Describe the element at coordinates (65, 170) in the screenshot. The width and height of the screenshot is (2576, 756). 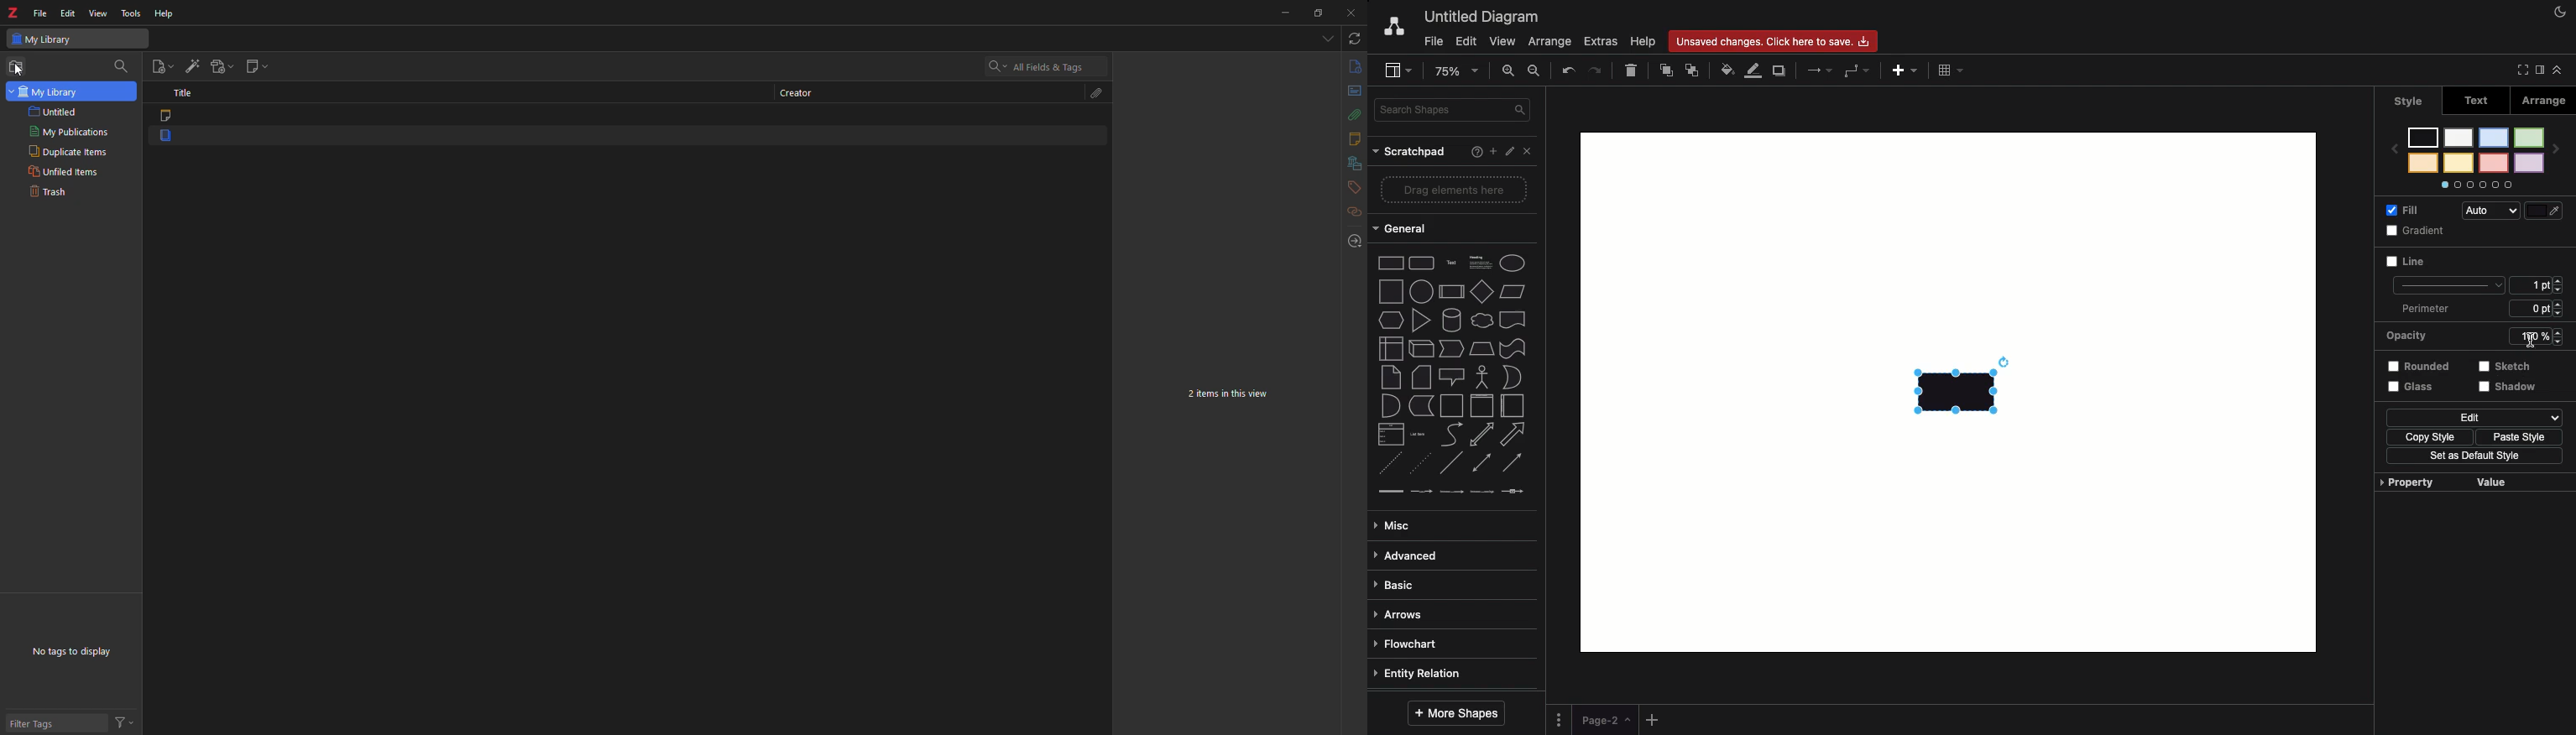
I see `unfiled items` at that location.